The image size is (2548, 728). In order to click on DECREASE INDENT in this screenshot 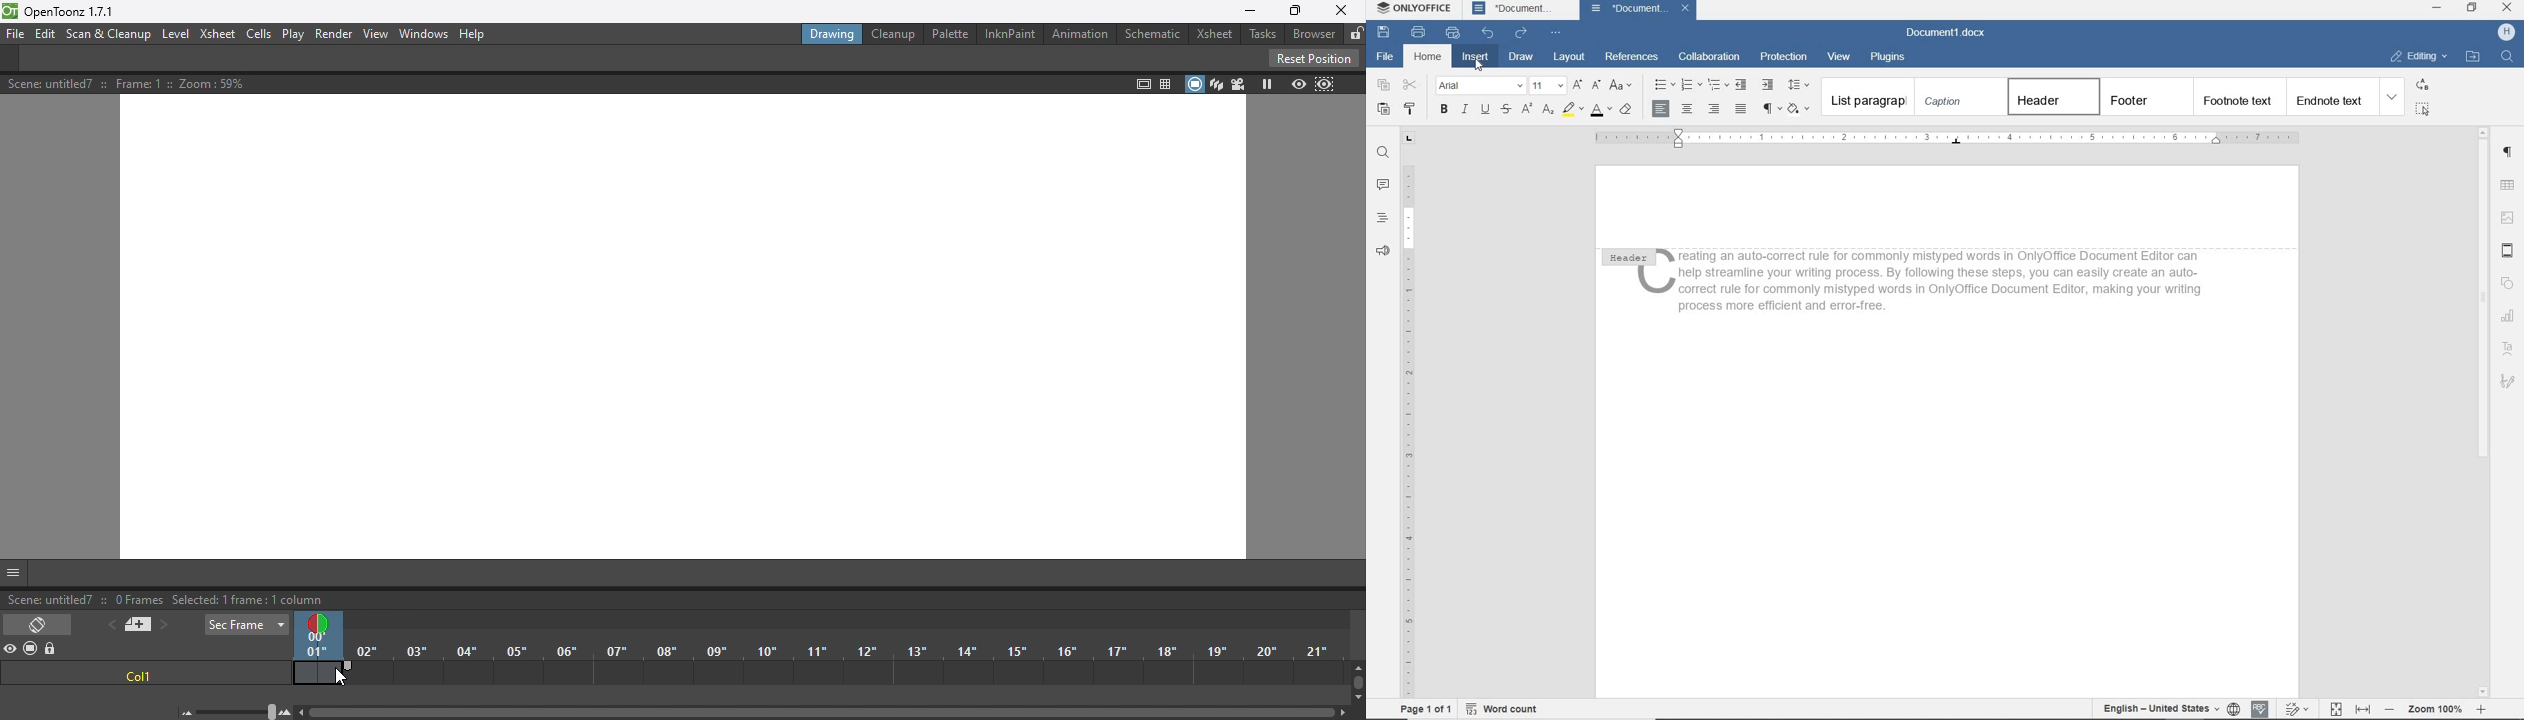, I will do `click(1743, 84)`.